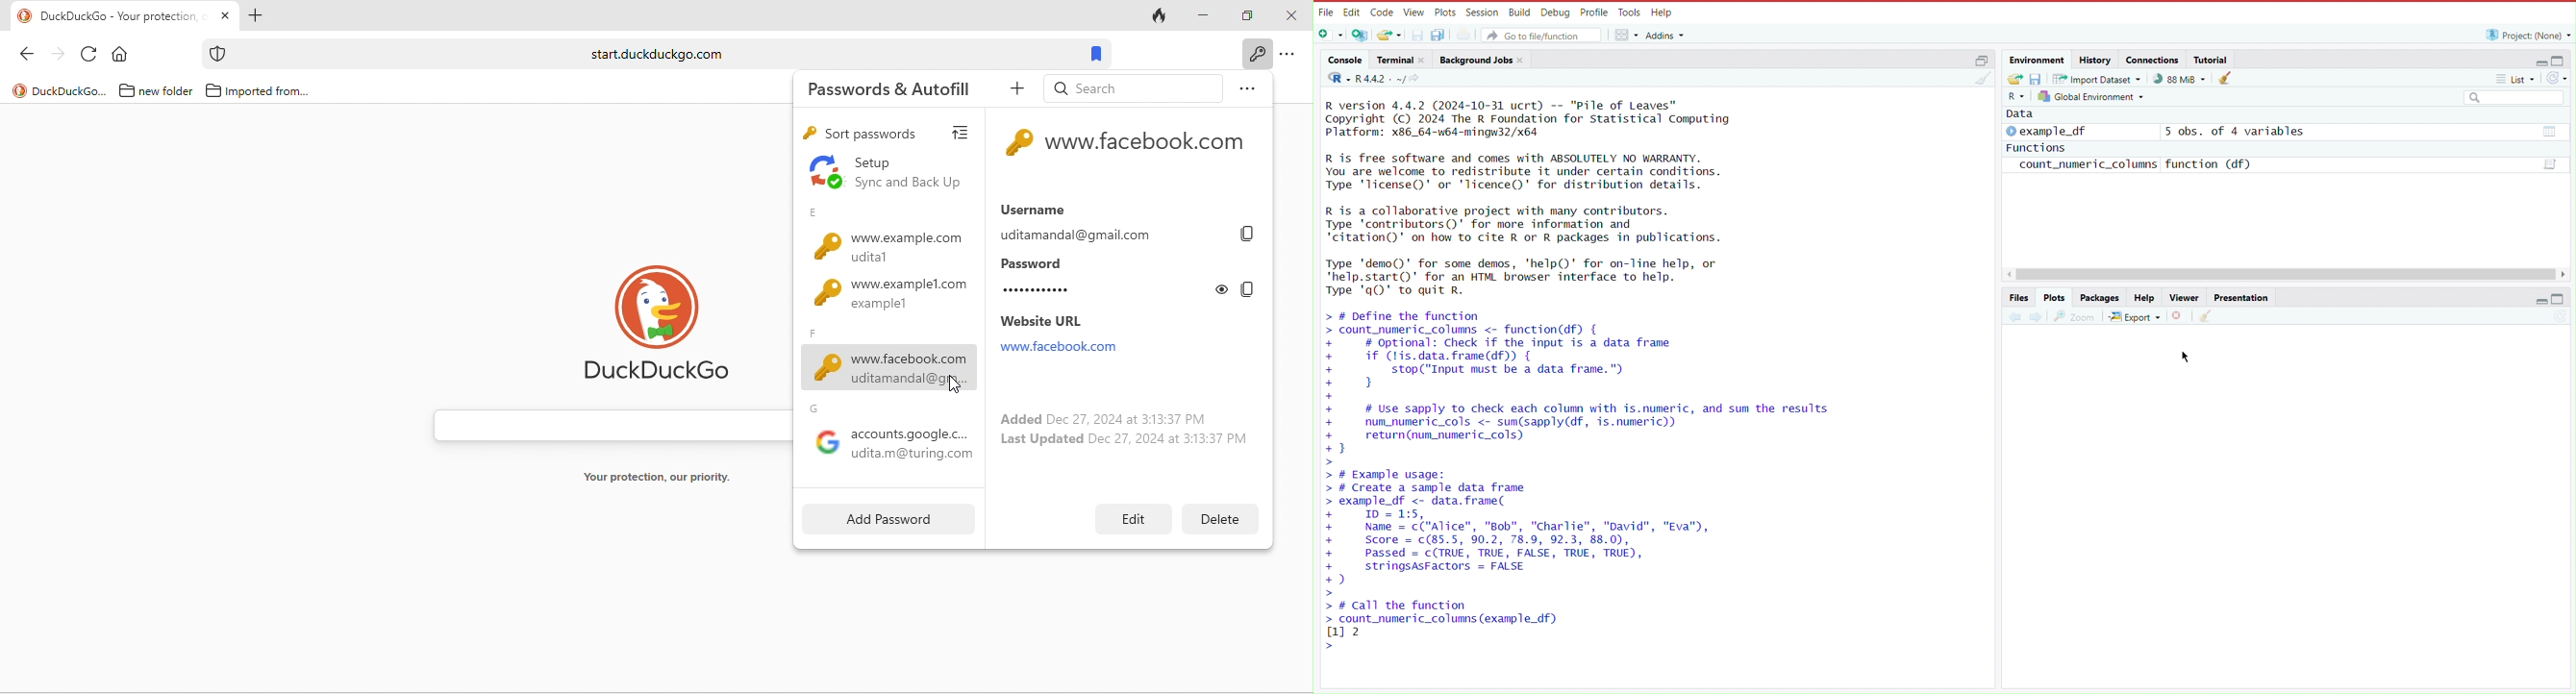 This screenshot has height=700, width=2576. Describe the element at coordinates (2172, 146) in the screenshot. I see `SORT
© example_df 5 obs. of 4 variables
Functions

count_numeric_columns function (df)` at that location.